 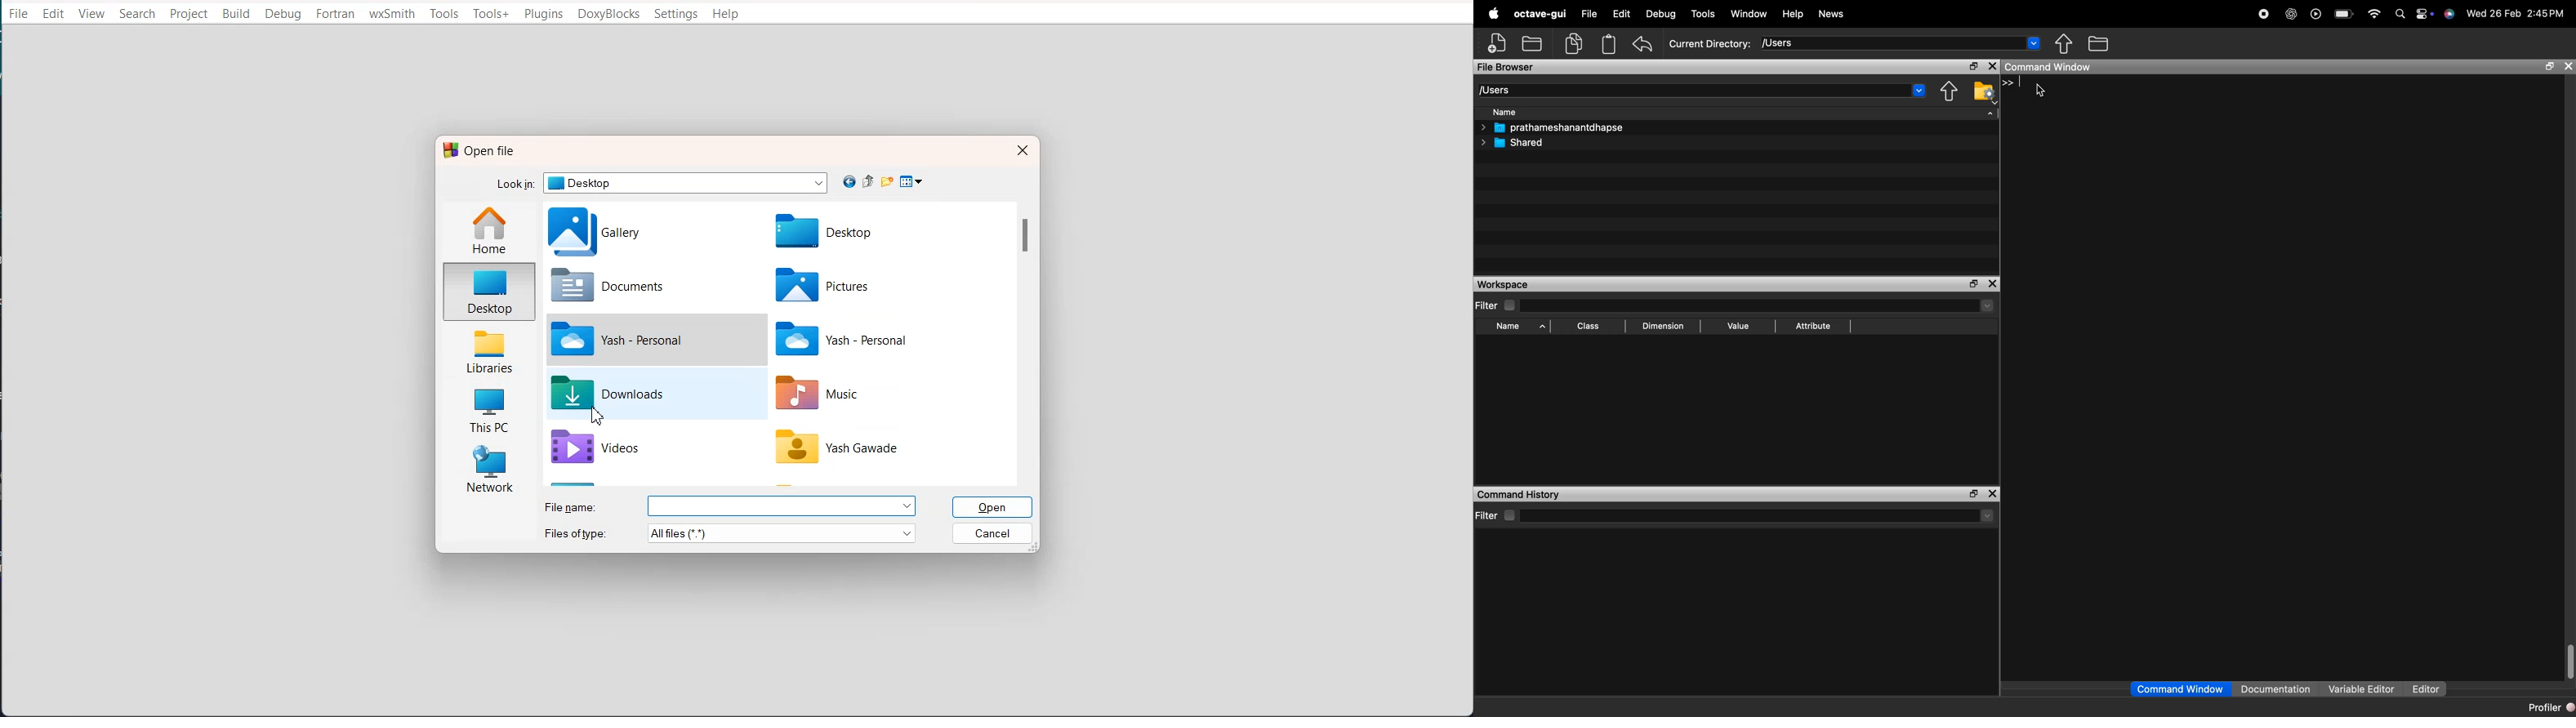 What do you see at coordinates (2396, 14) in the screenshot?
I see `search` at bounding box center [2396, 14].